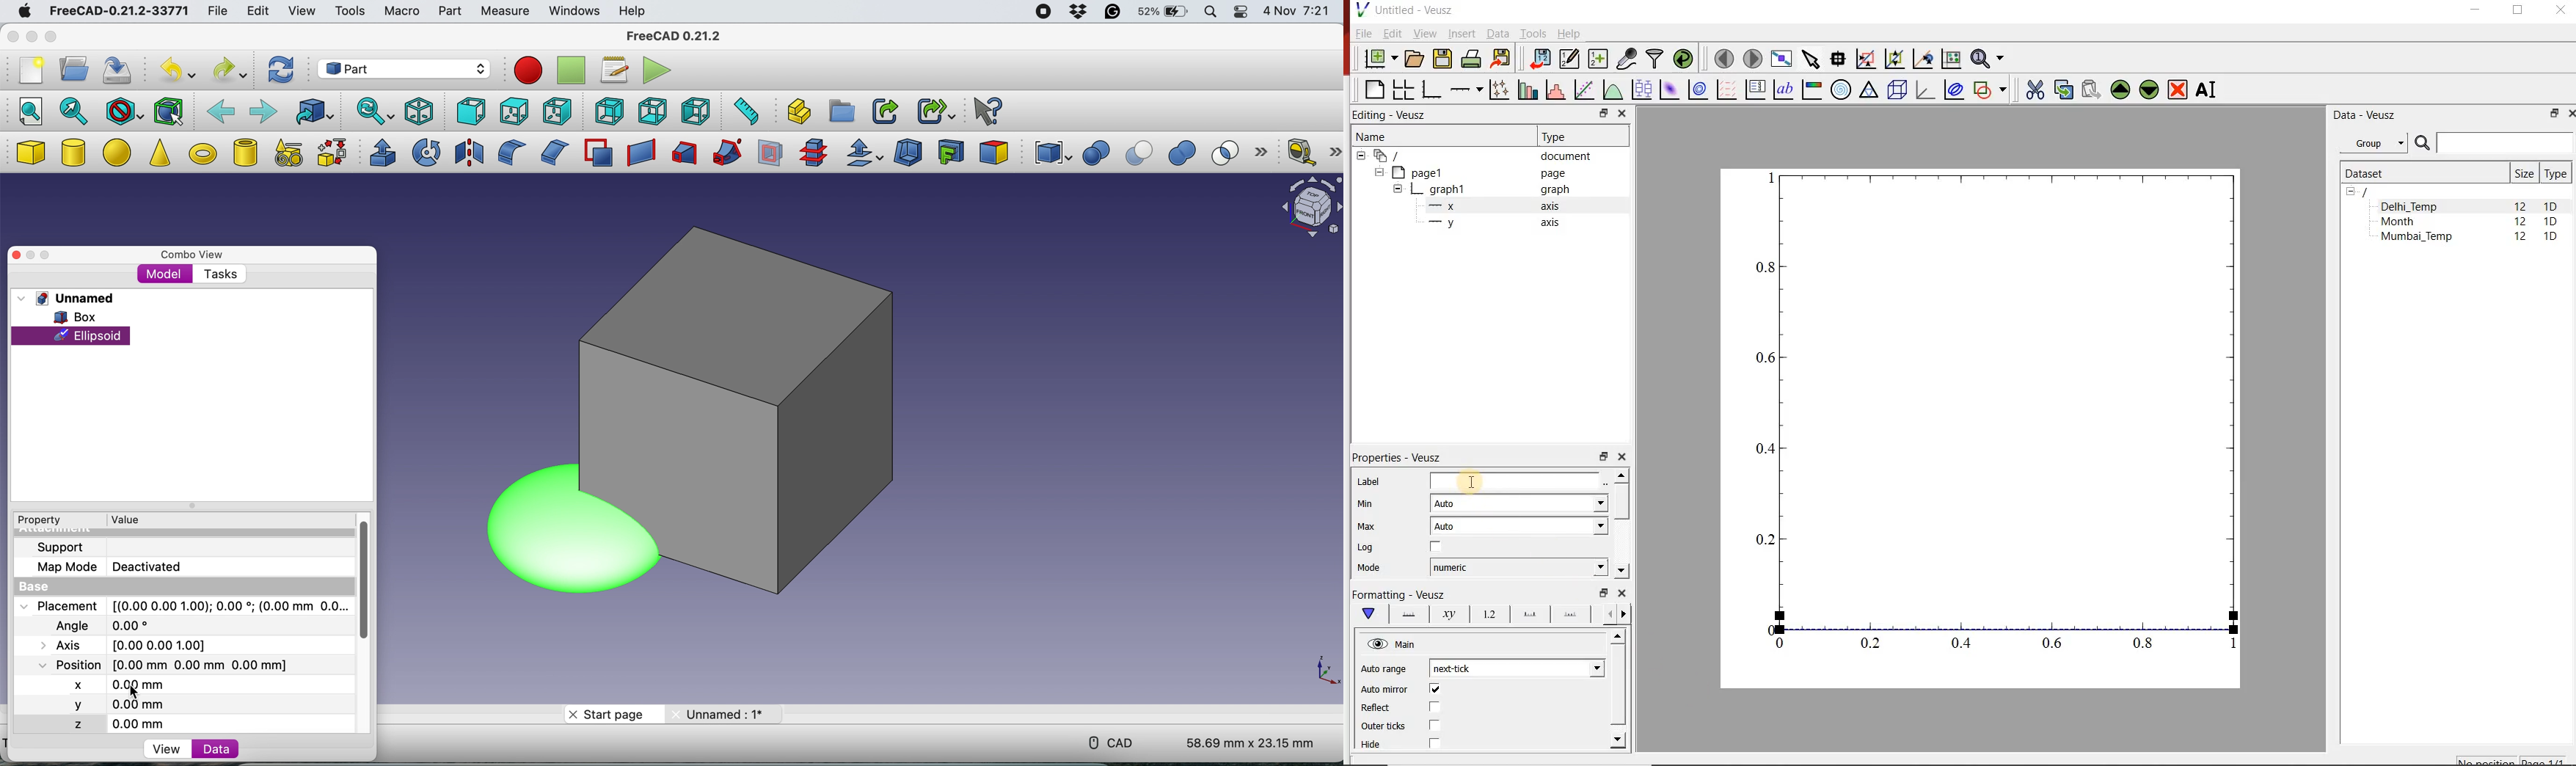 The height and width of the screenshot is (784, 2576). What do you see at coordinates (1569, 59) in the screenshot?
I see `edit and enter new datasets` at bounding box center [1569, 59].